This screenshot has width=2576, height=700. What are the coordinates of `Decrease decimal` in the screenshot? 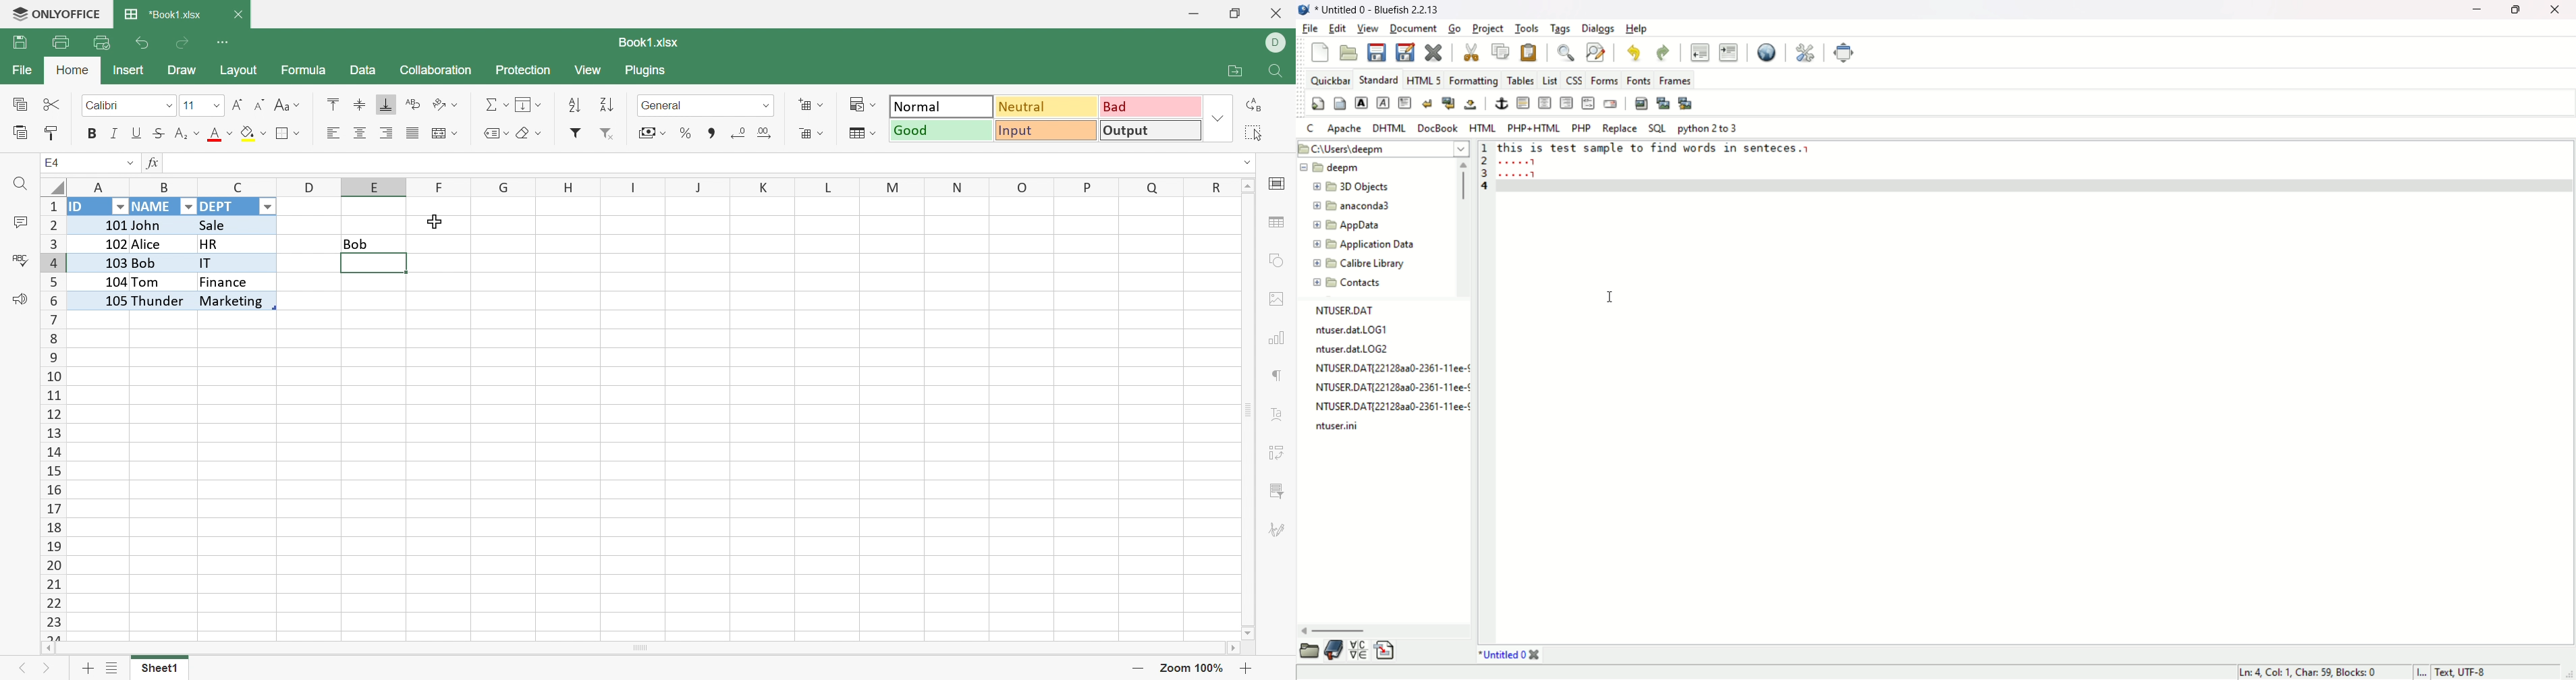 It's located at (739, 134).